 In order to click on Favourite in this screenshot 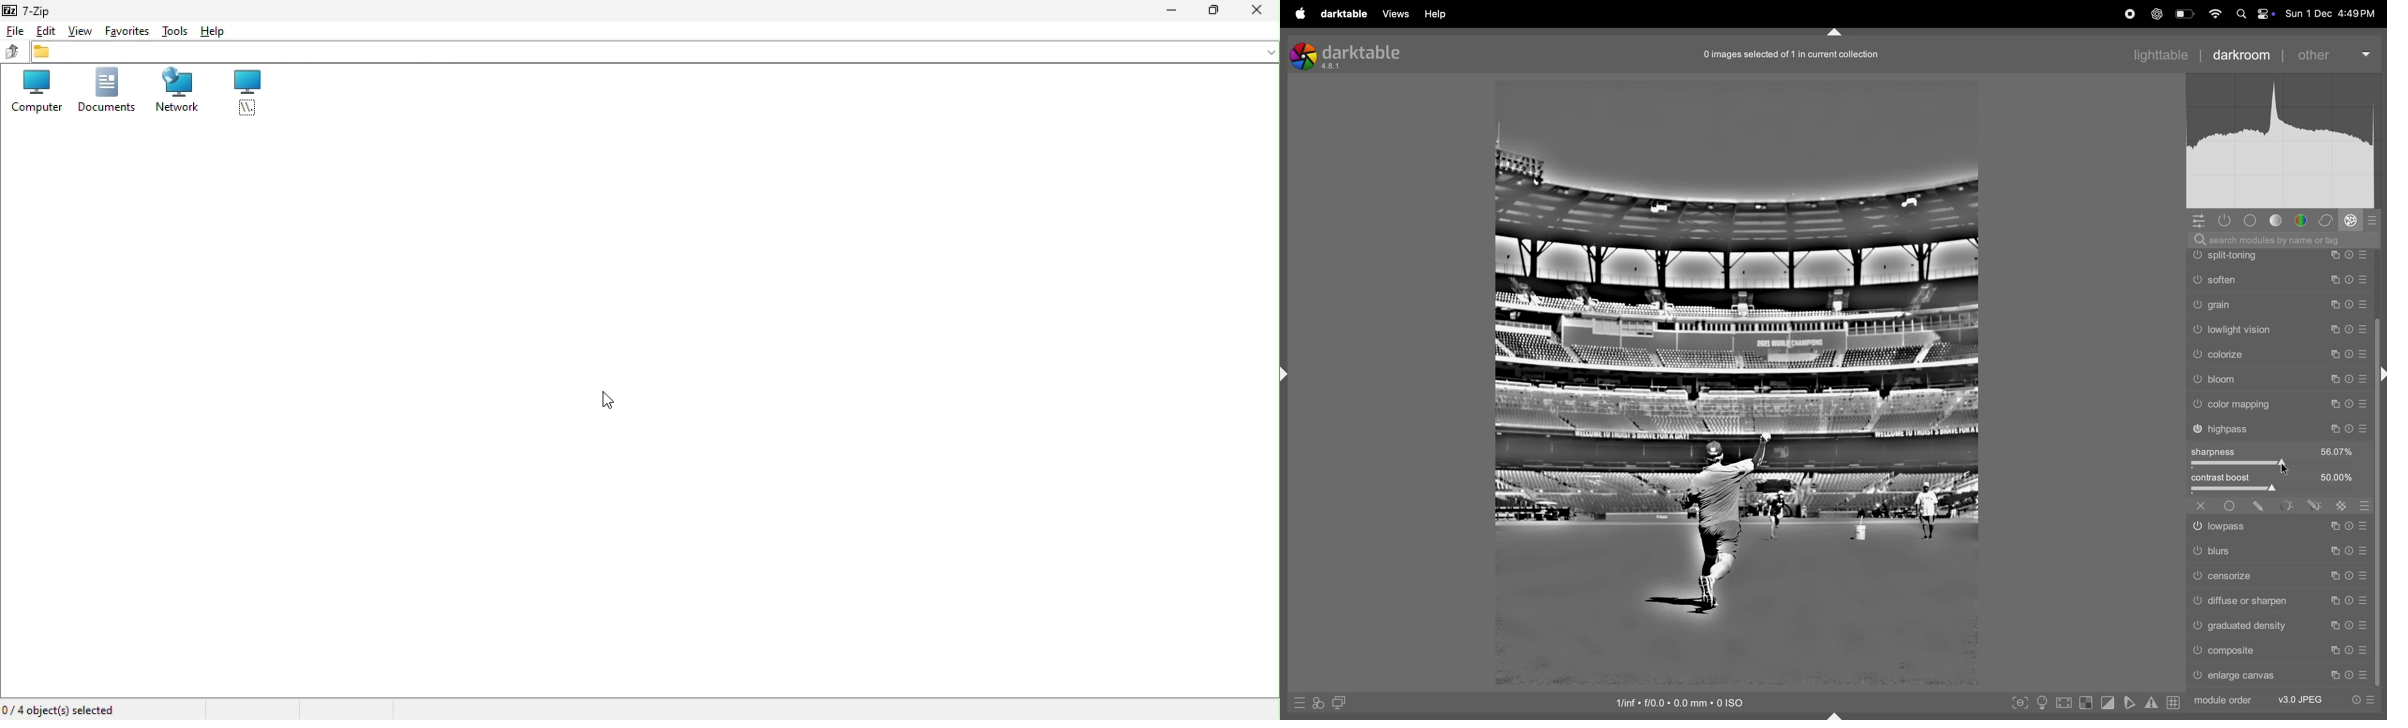, I will do `click(128, 32)`.